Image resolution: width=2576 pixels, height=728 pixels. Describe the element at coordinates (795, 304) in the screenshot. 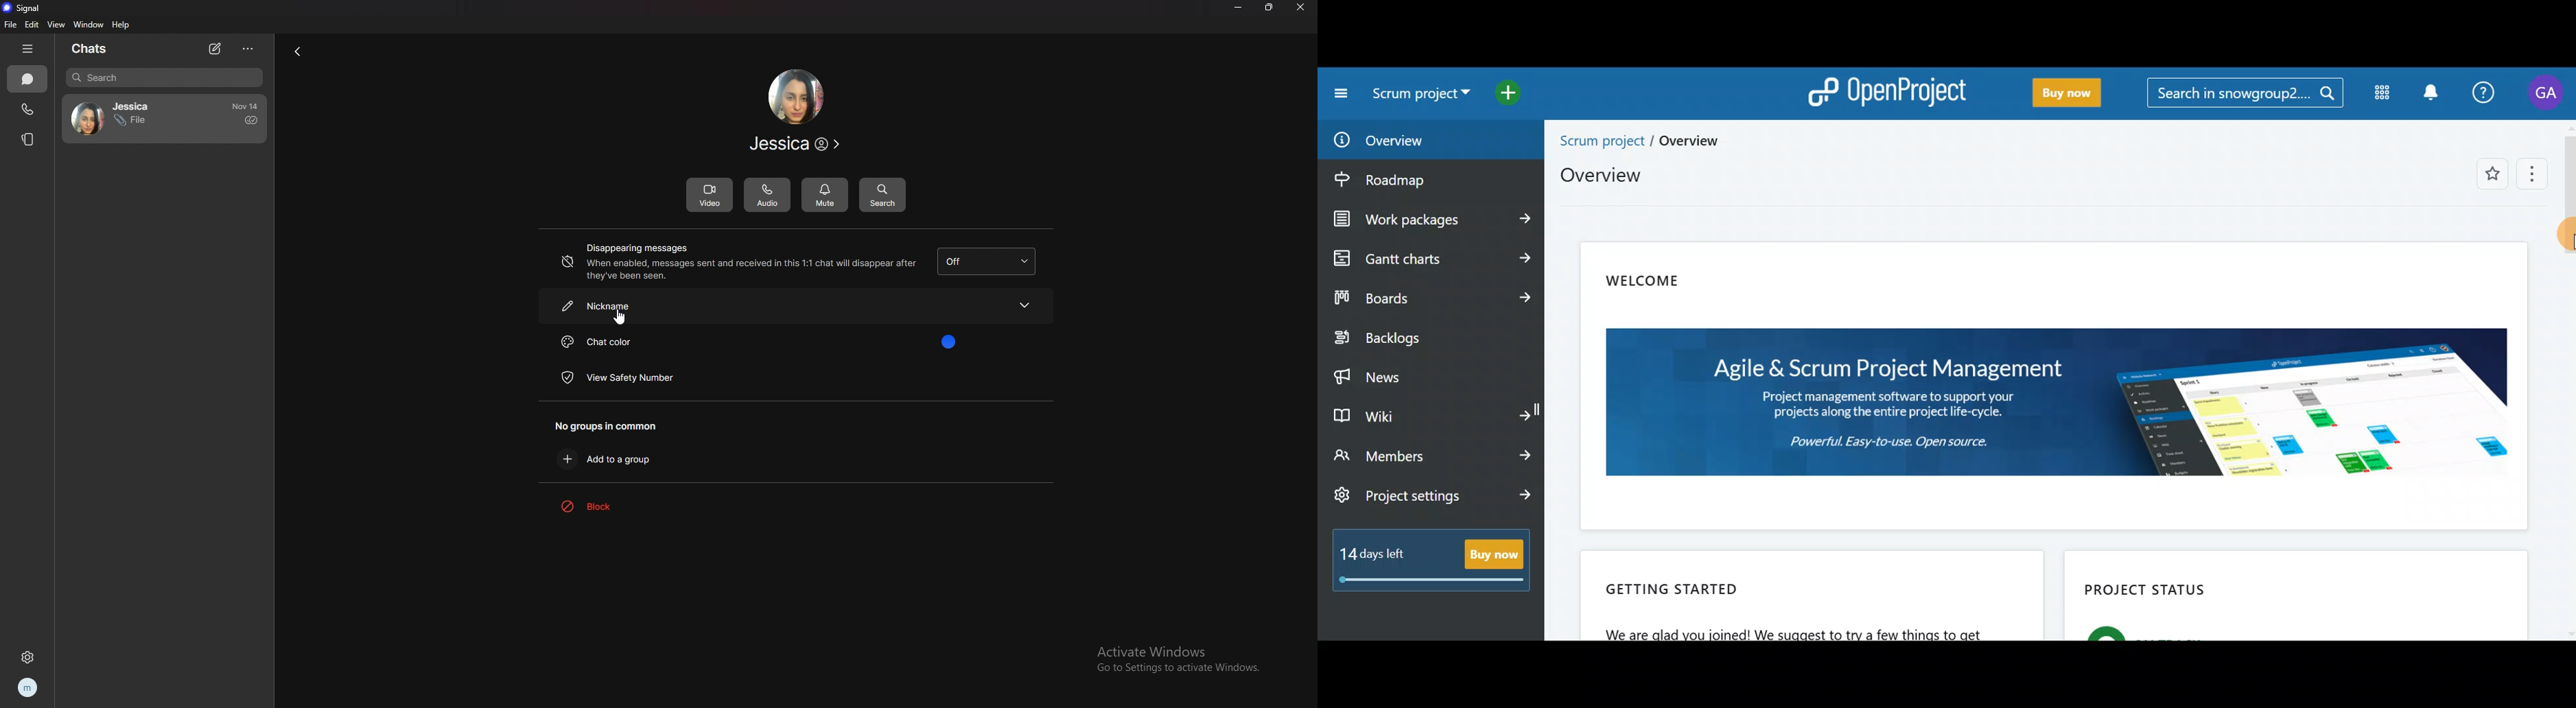

I see `nickname` at that location.